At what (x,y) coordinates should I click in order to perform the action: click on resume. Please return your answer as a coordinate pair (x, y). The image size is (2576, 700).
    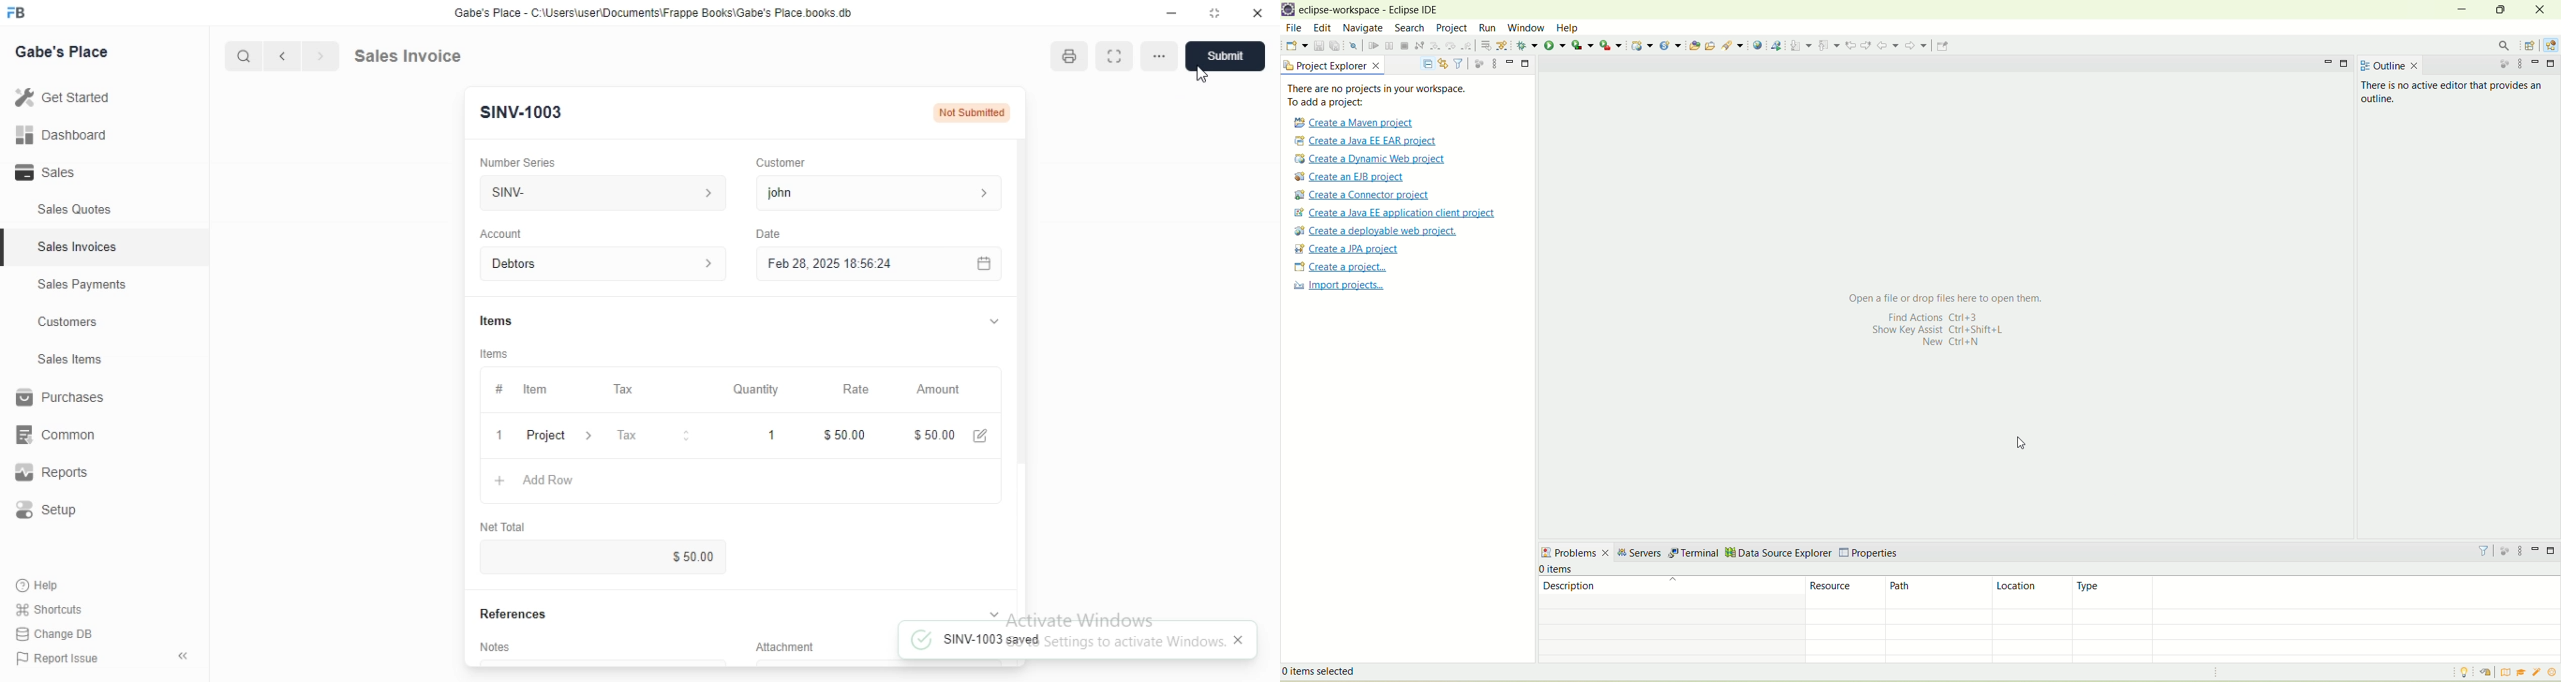
    Looking at the image, I should click on (1425, 47).